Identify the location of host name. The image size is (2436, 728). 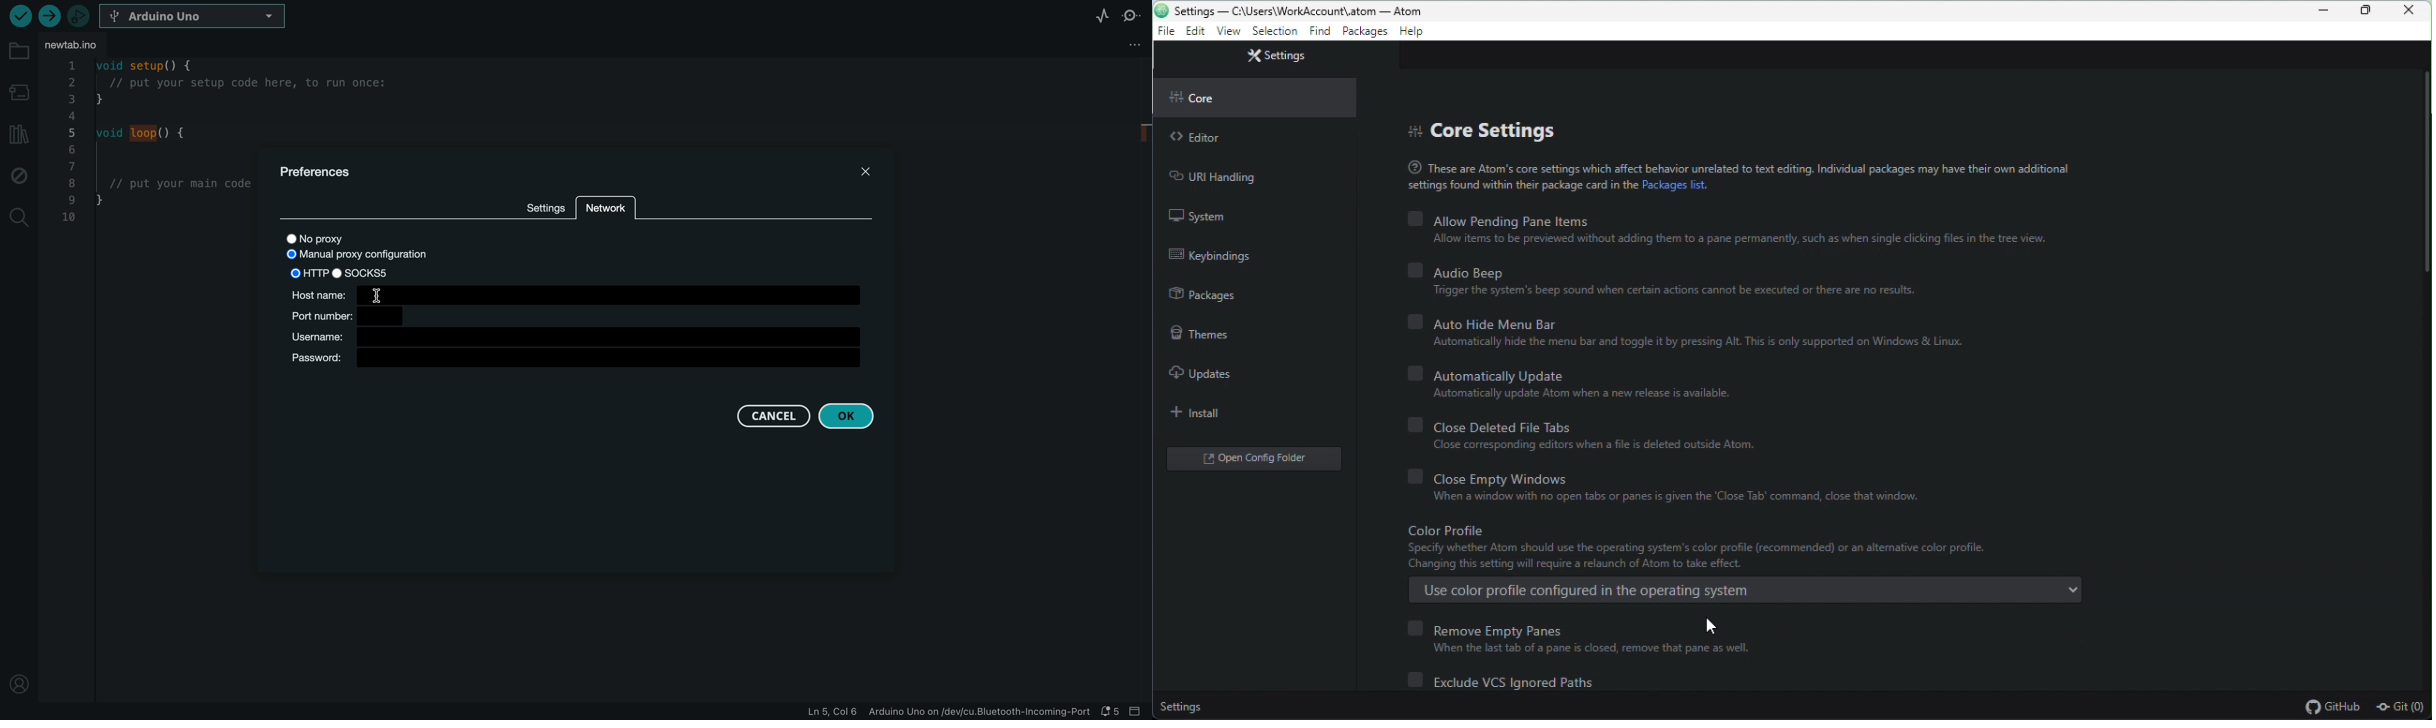
(575, 293).